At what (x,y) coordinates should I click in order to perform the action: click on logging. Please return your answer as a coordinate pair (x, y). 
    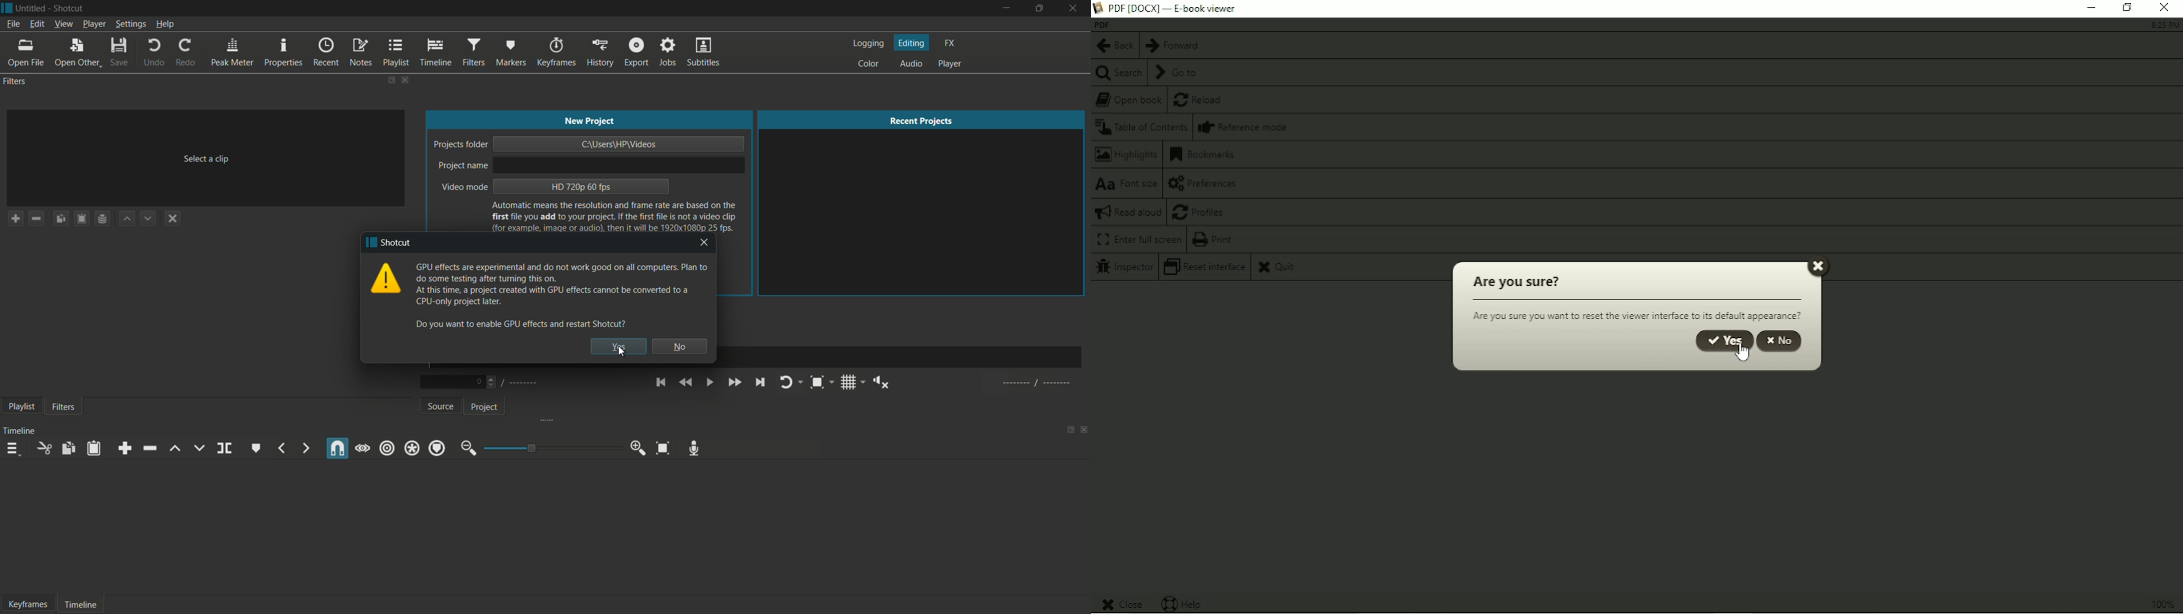
    Looking at the image, I should click on (868, 44).